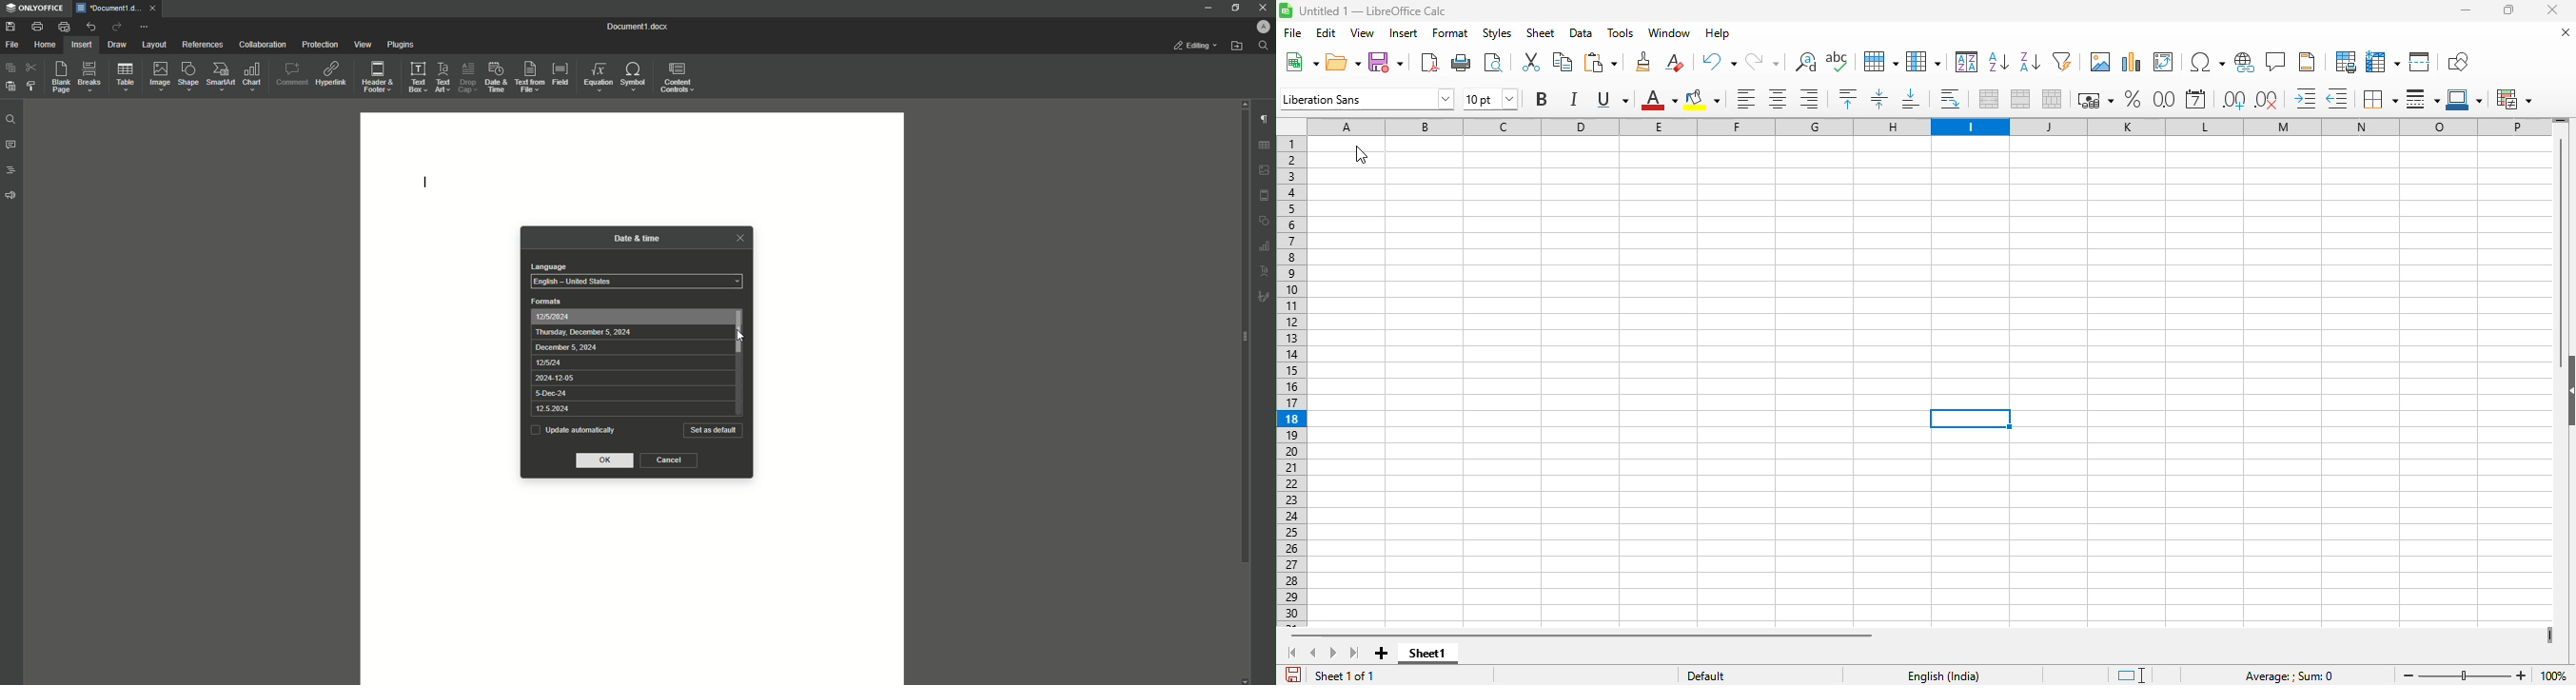  Describe the element at coordinates (2521, 675) in the screenshot. I see `zoom in` at that location.